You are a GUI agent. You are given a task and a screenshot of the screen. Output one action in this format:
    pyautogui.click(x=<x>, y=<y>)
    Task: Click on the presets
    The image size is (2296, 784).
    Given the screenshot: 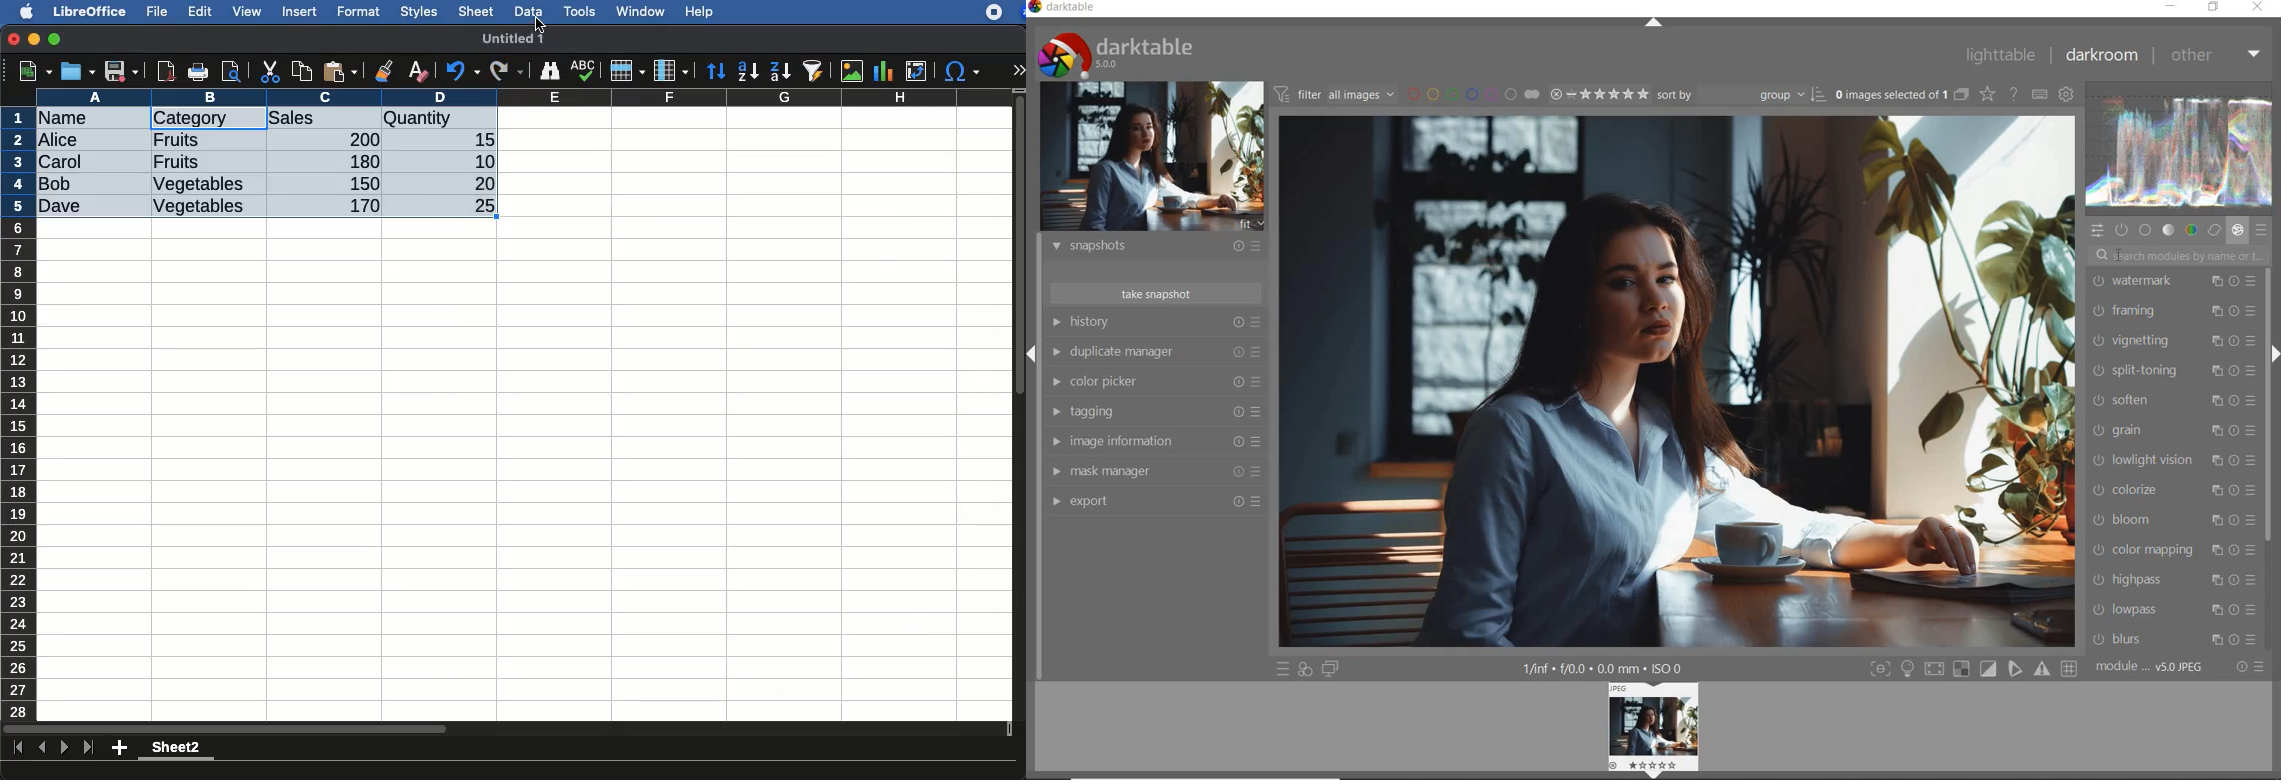 What is the action you would take?
    pyautogui.click(x=2262, y=229)
    